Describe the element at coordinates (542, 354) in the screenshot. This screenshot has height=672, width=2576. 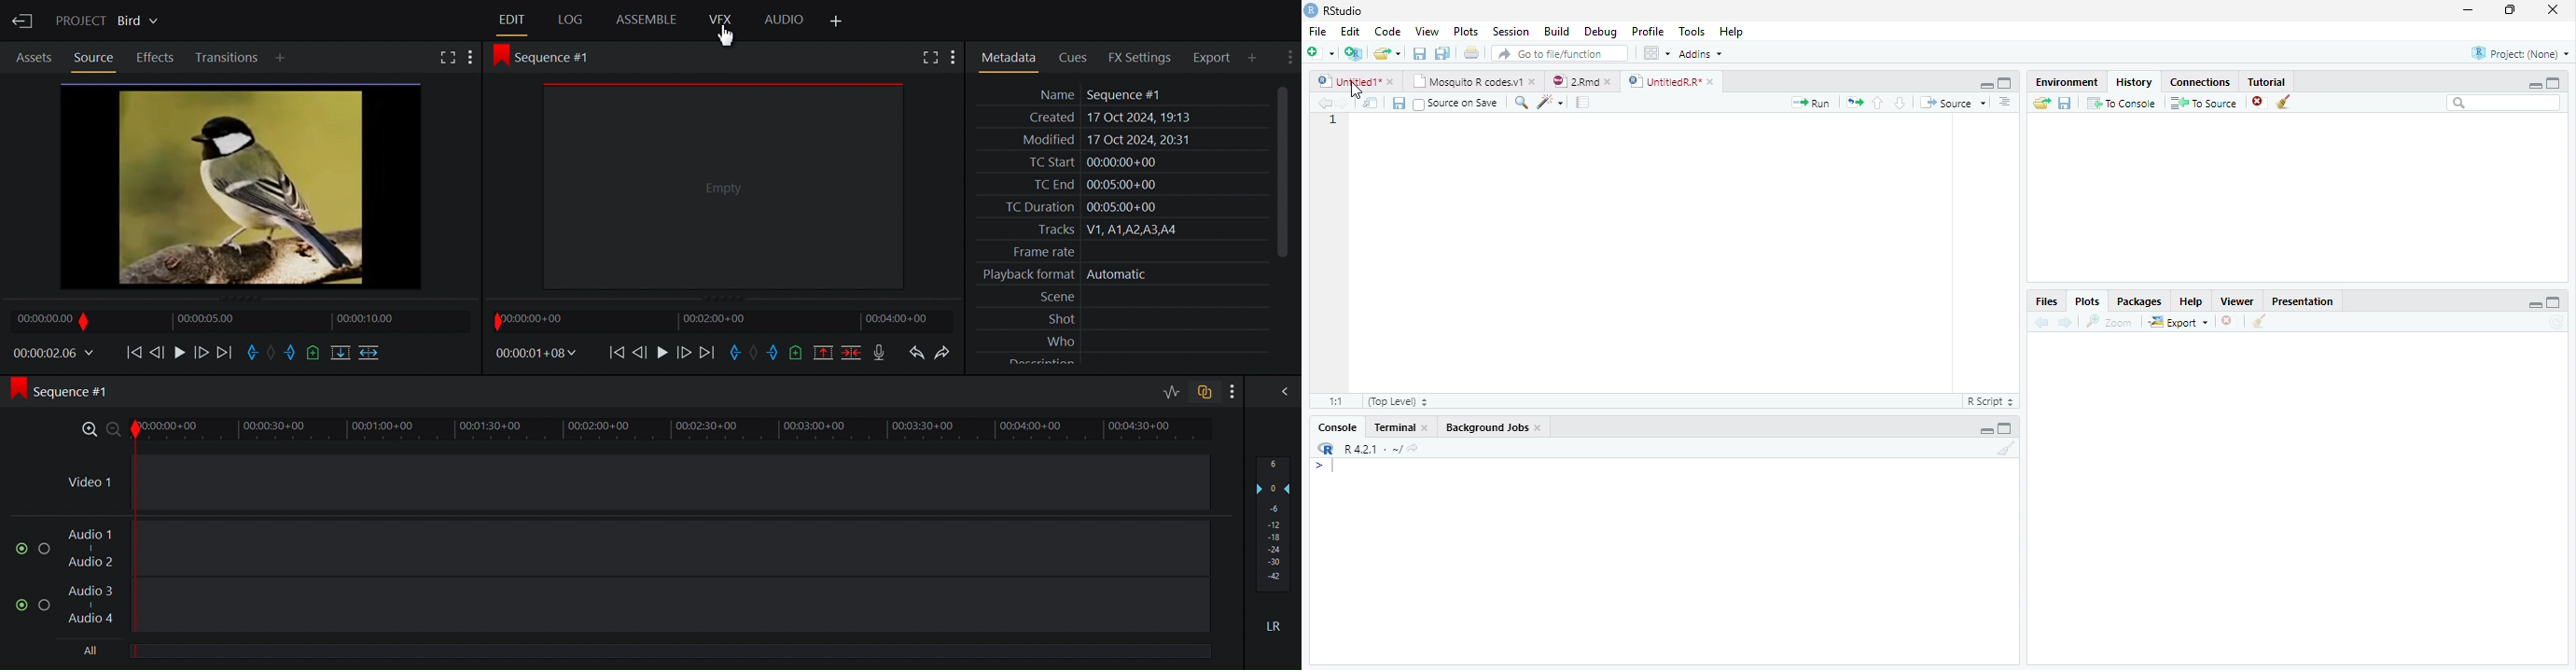
I see `Timecodes and reels` at that location.